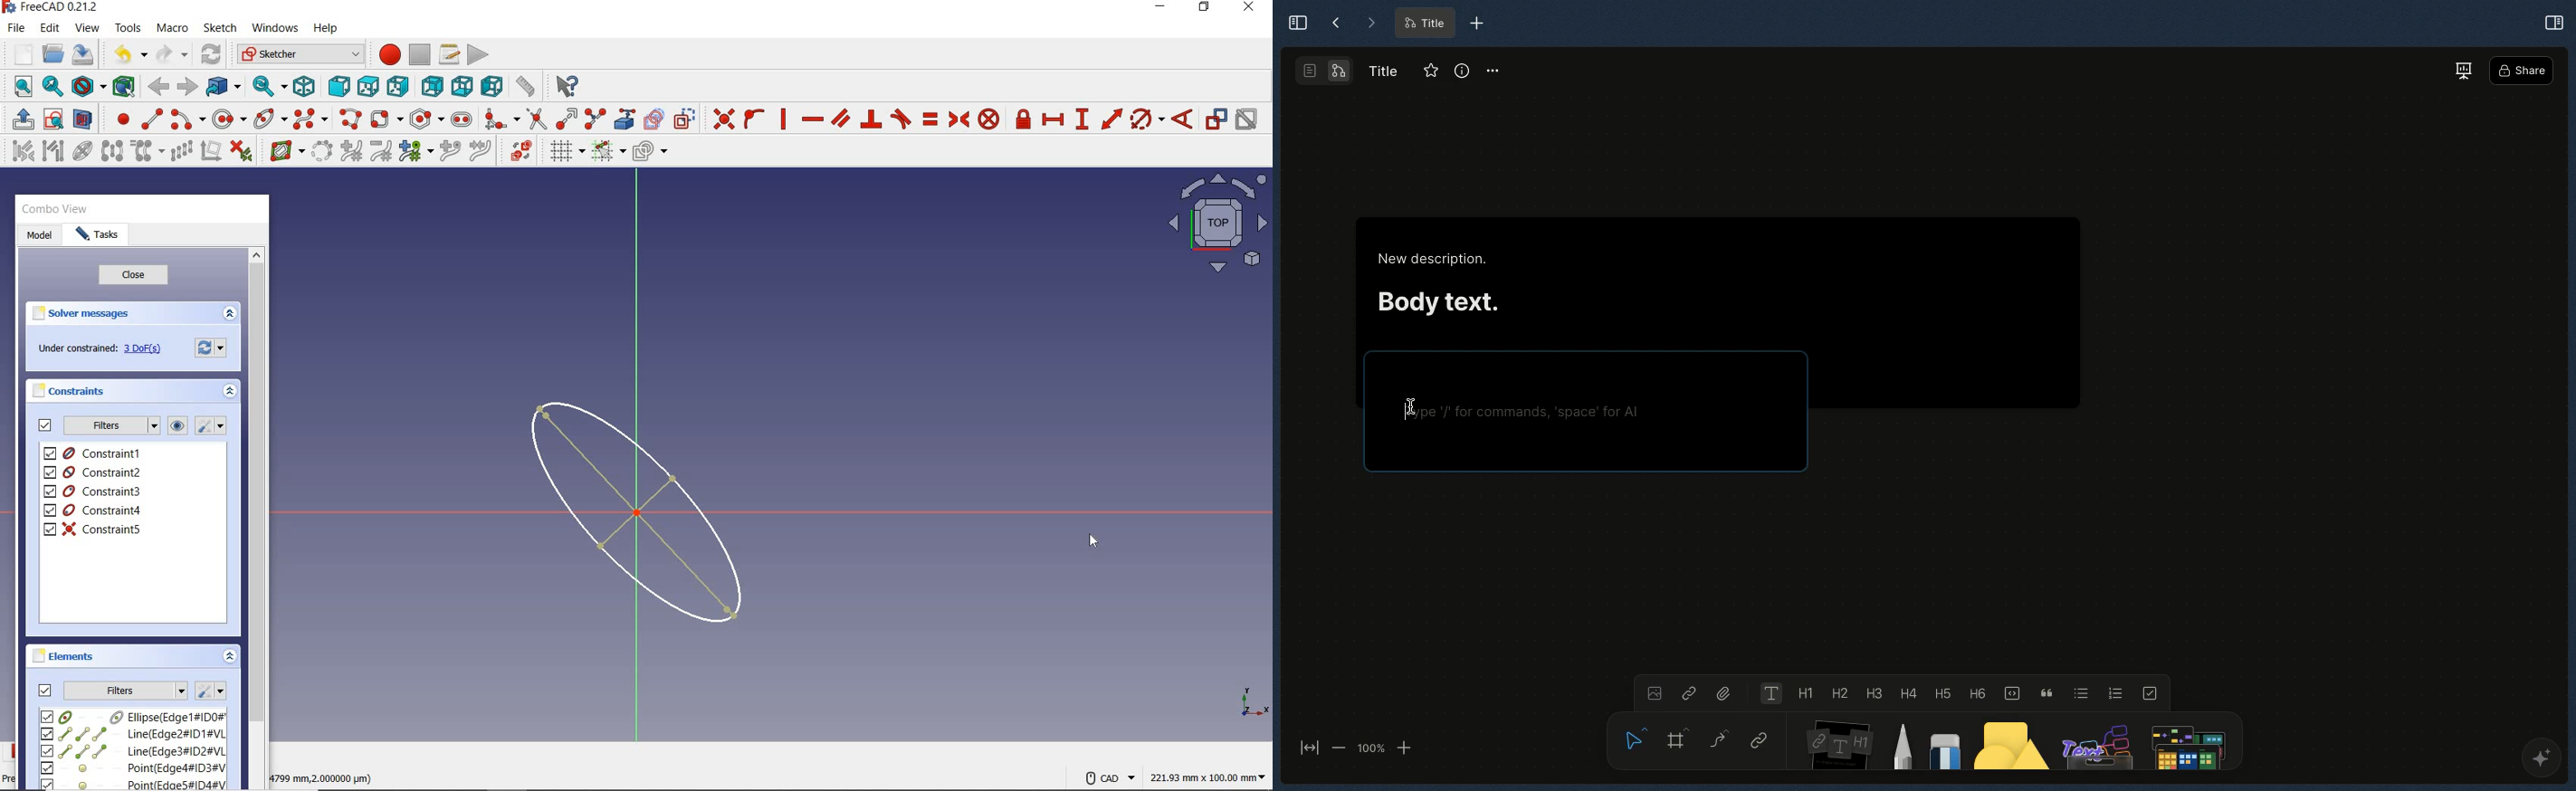 This screenshot has width=2576, height=812. What do you see at coordinates (55, 209) in the screenshot?
I see `combo view` at bounding box center [55, 209].